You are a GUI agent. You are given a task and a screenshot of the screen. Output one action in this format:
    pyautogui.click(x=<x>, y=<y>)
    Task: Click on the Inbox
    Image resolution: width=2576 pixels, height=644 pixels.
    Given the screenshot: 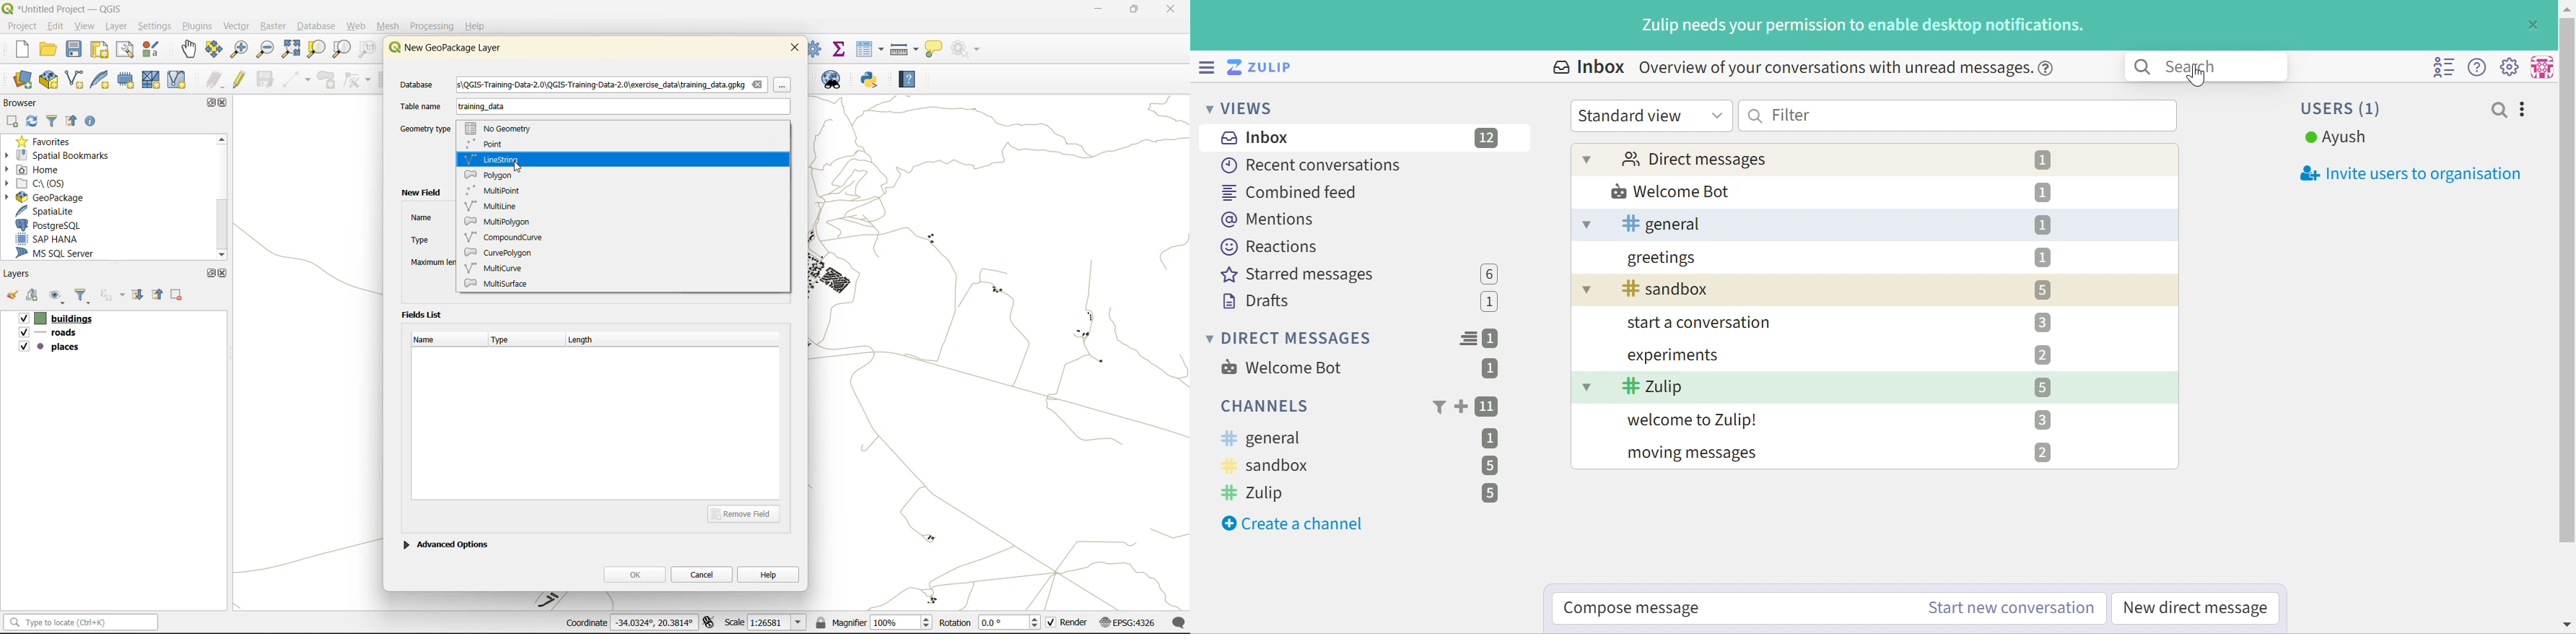 What is the action you would take?
    pyautogui.click(x=1253, y=138)
    